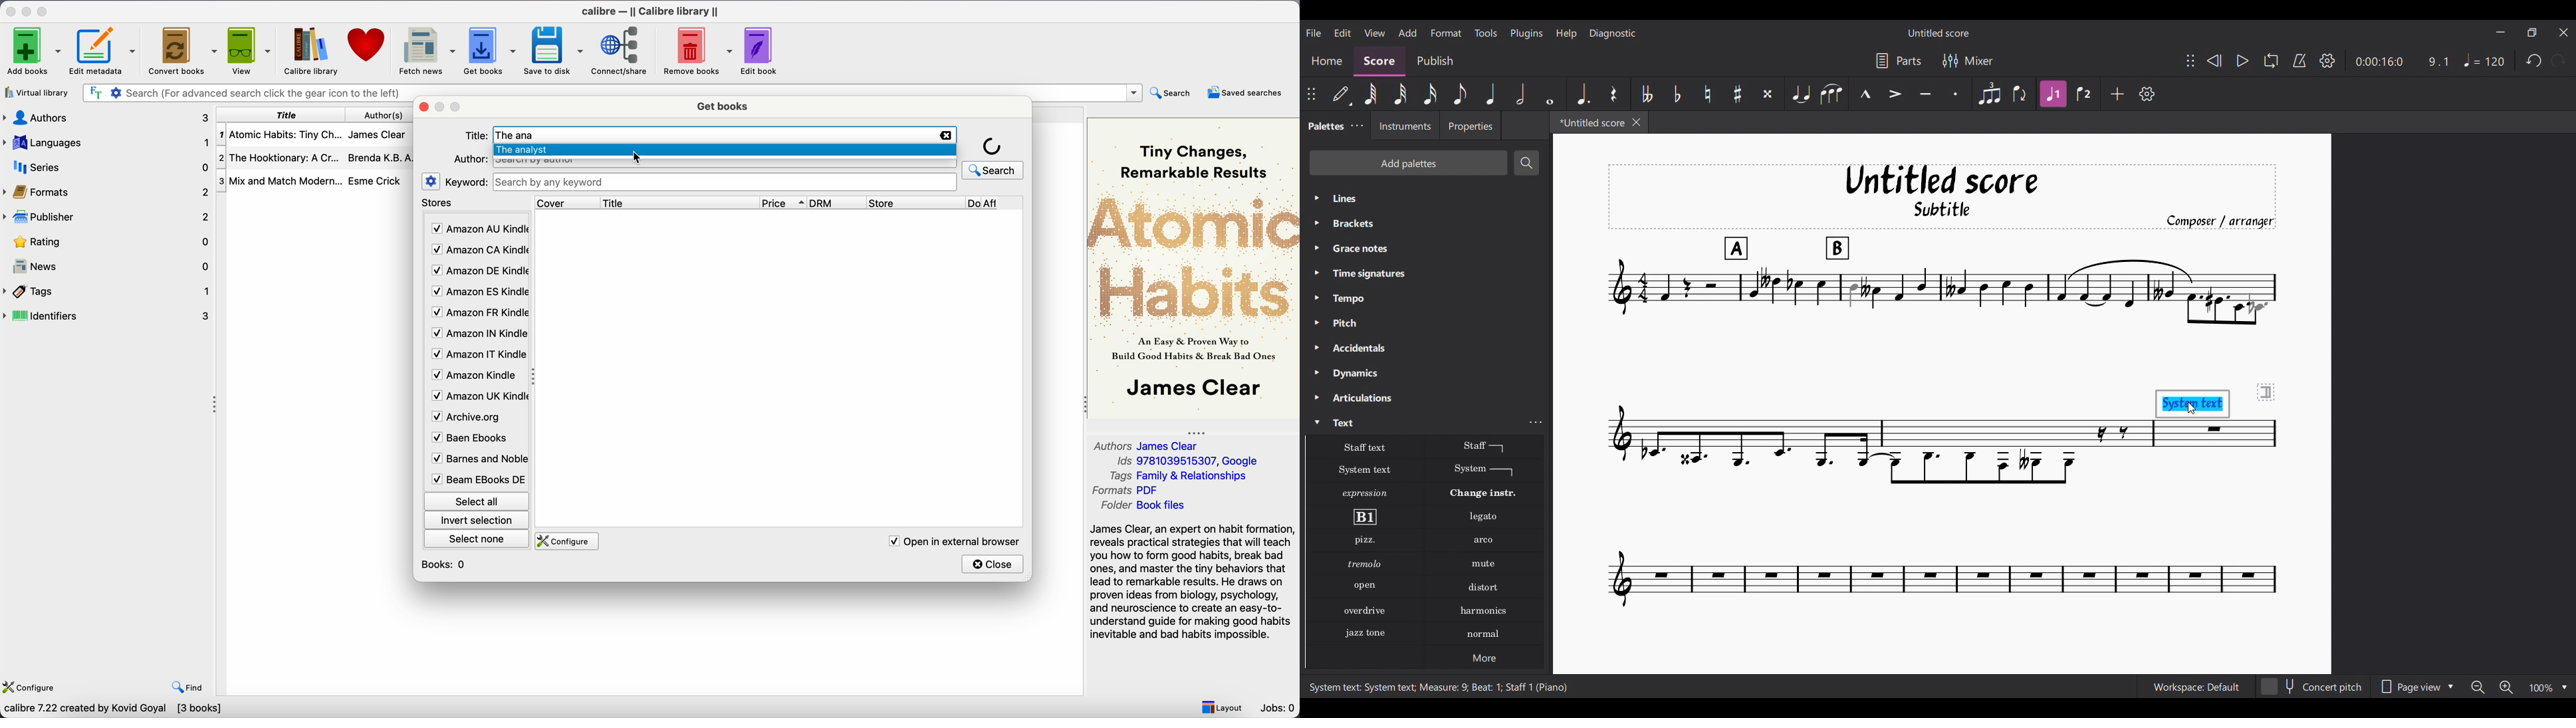 This screenshot has height=728, width=2576. Describe the element at coordinates (106, 168) in the screenshot. I see `series` at that location.